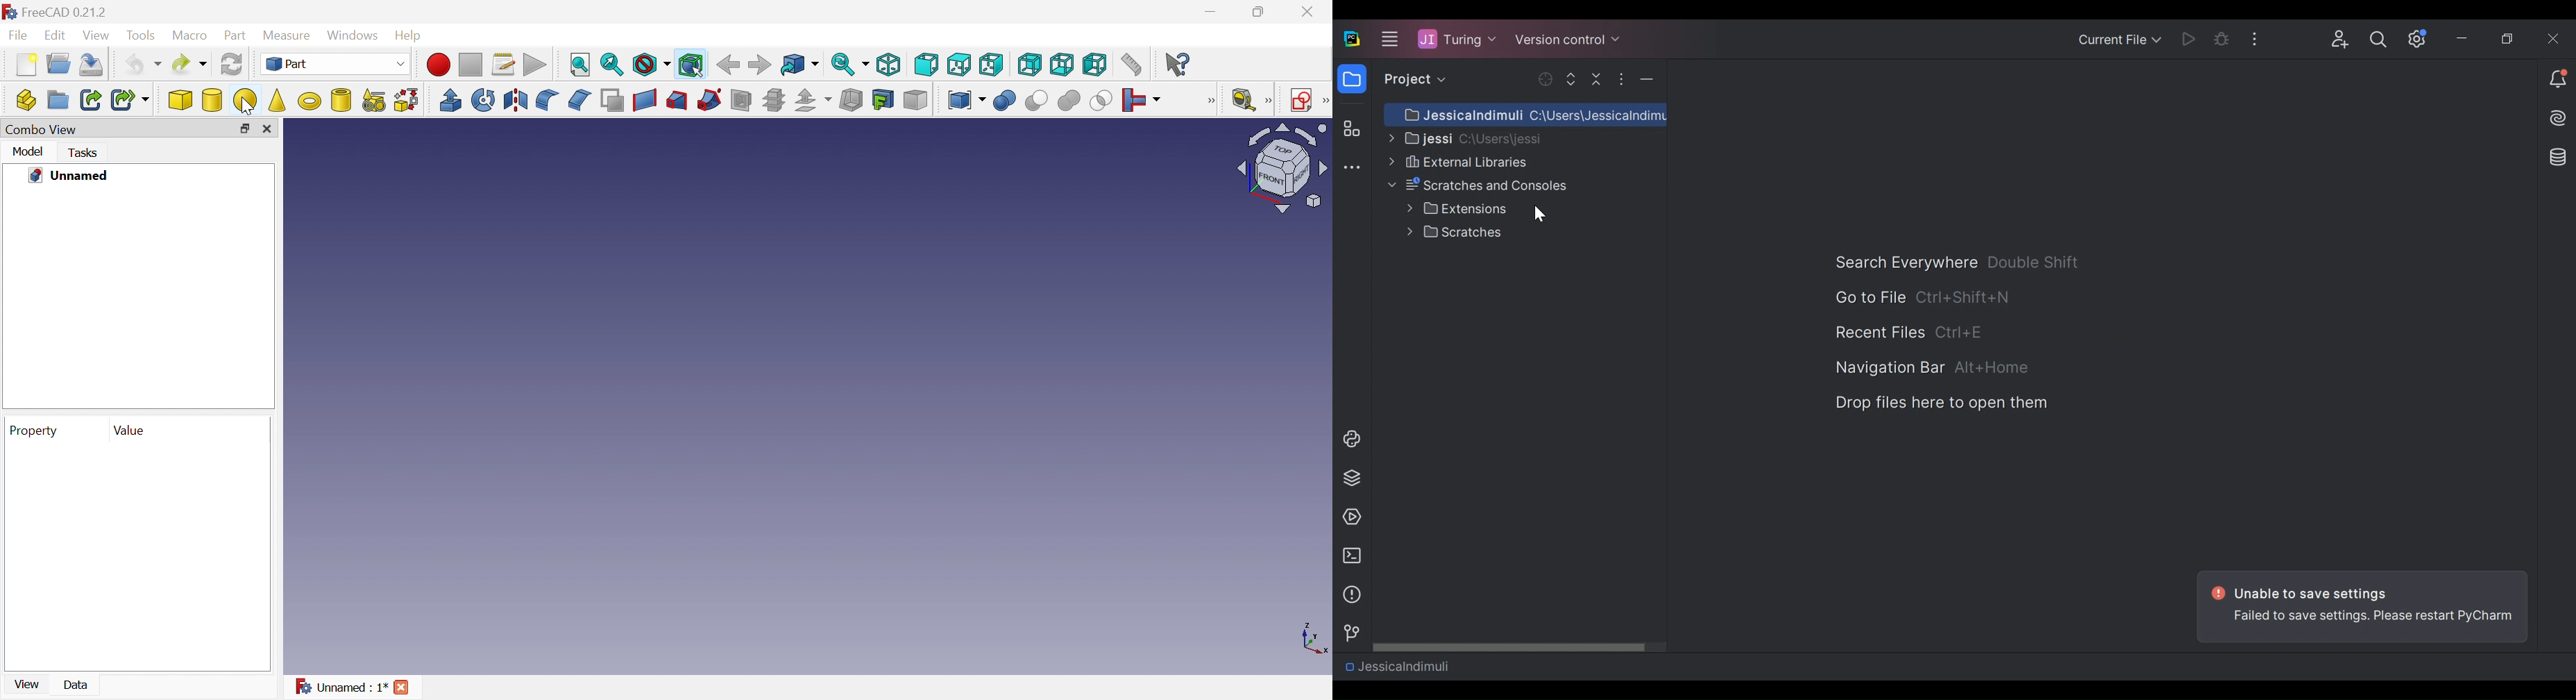 This screenshot has height=700, width=2576. What do you see at coordinates (87, 153) in the screenshot?
I see `Tasks` at bounding box center [87, 153].